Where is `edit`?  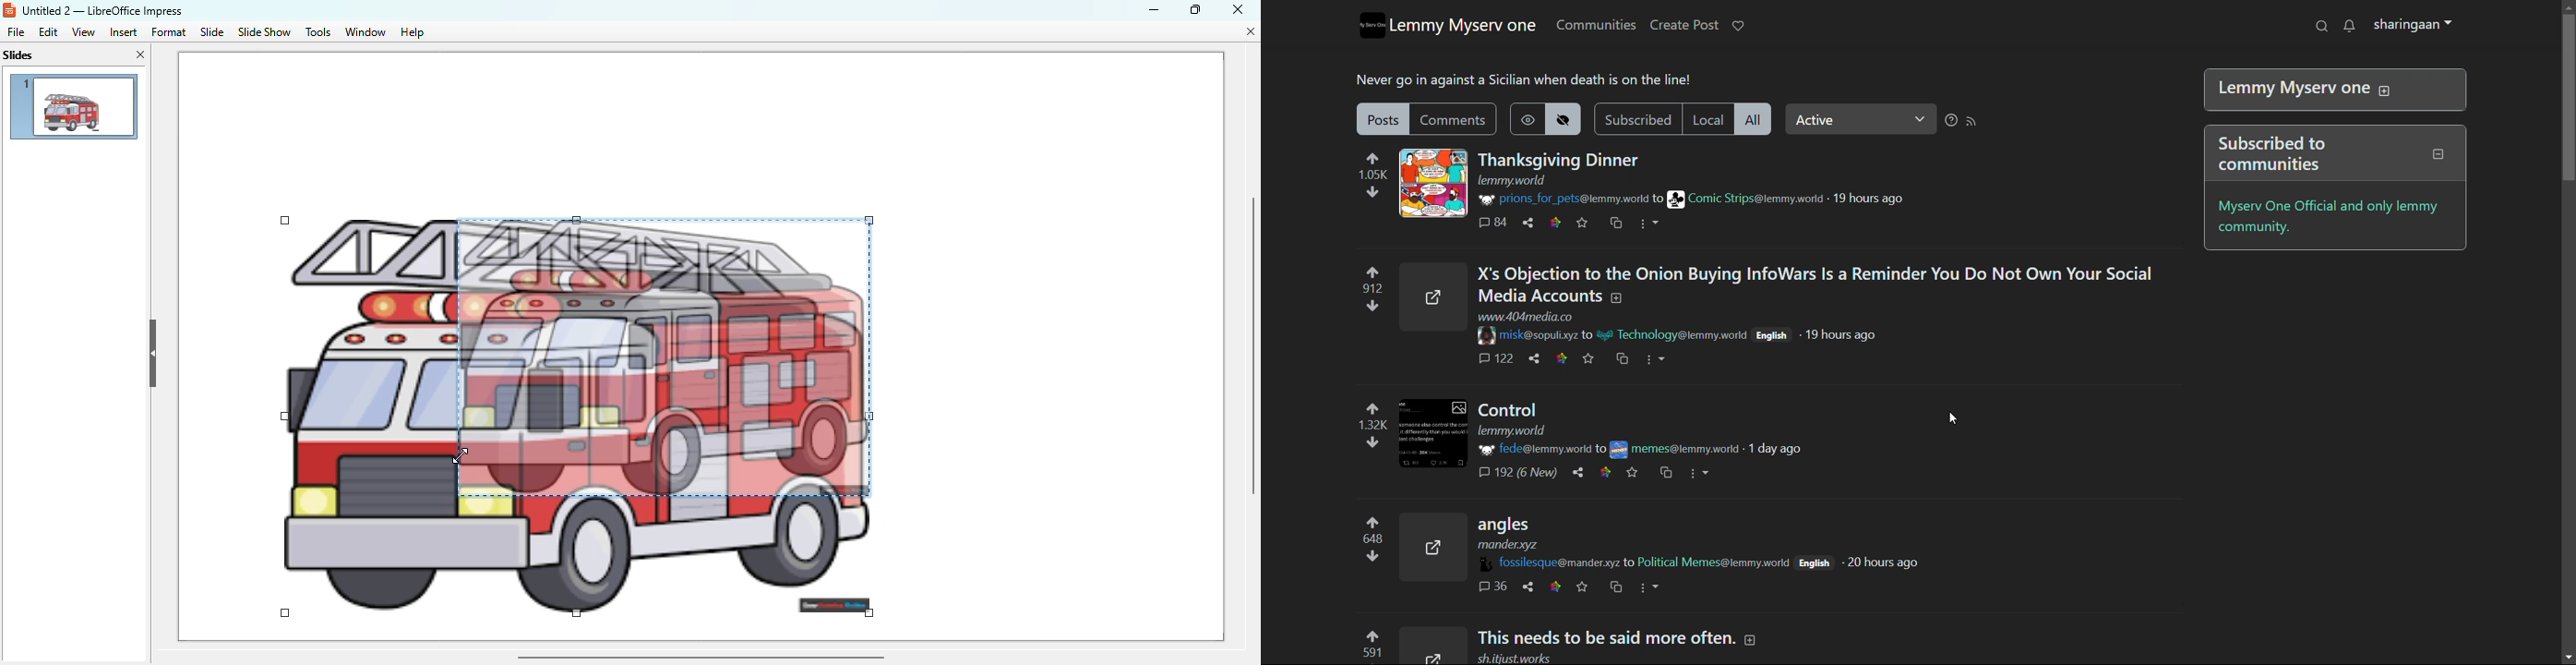
edit is located at coordinates (48, 32).